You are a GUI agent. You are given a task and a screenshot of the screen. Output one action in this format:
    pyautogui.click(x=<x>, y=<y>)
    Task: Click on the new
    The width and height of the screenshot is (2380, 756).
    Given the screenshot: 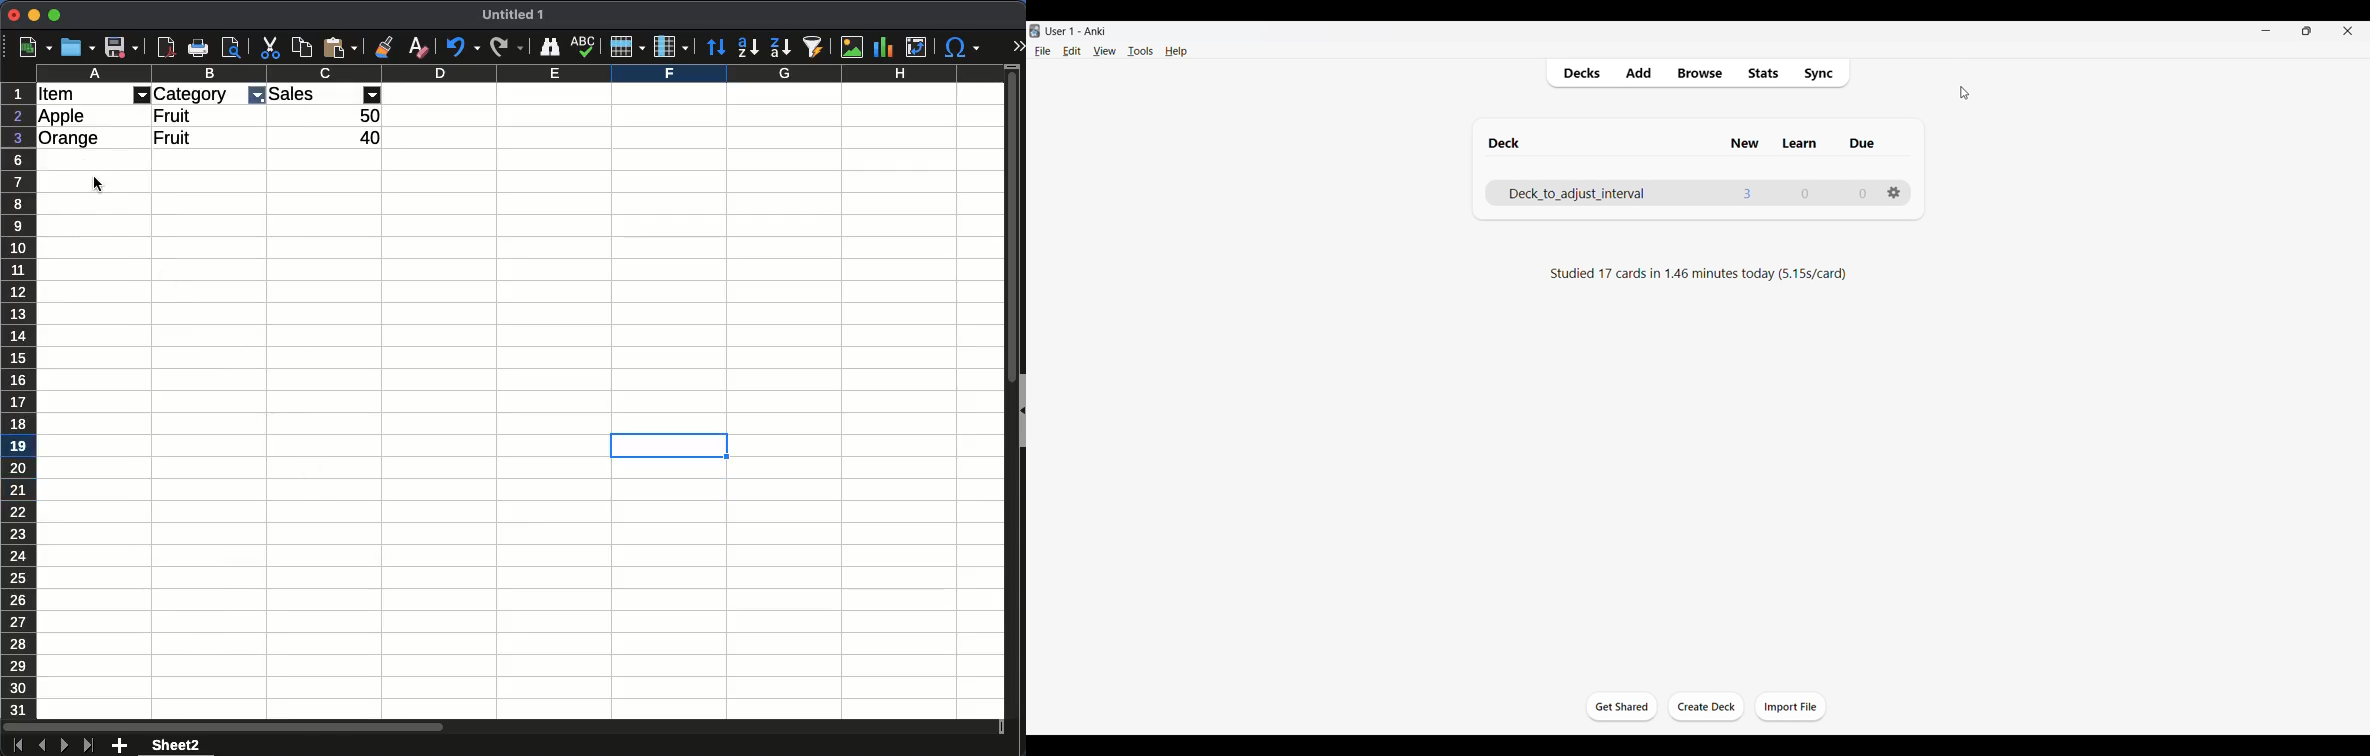 What is the action you would take?
    pyautogui.click(x=36, y=47)
    